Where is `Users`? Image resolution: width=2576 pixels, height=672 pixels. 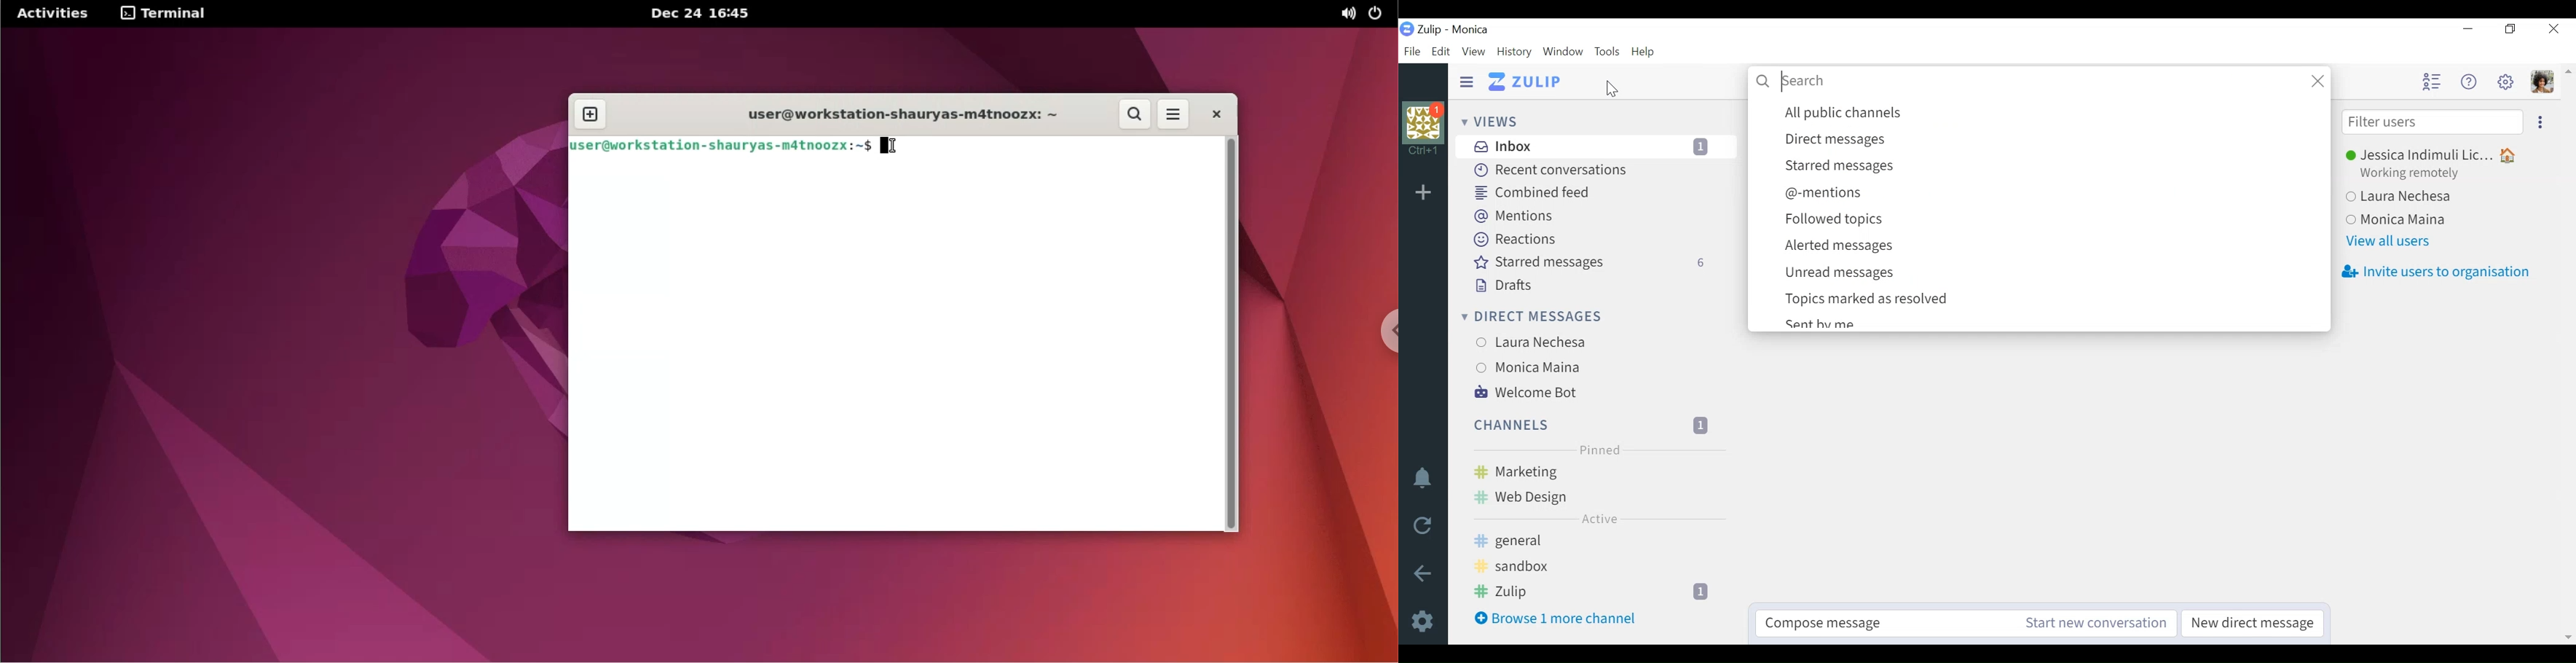
Users is located at coordinates (2432, 195).